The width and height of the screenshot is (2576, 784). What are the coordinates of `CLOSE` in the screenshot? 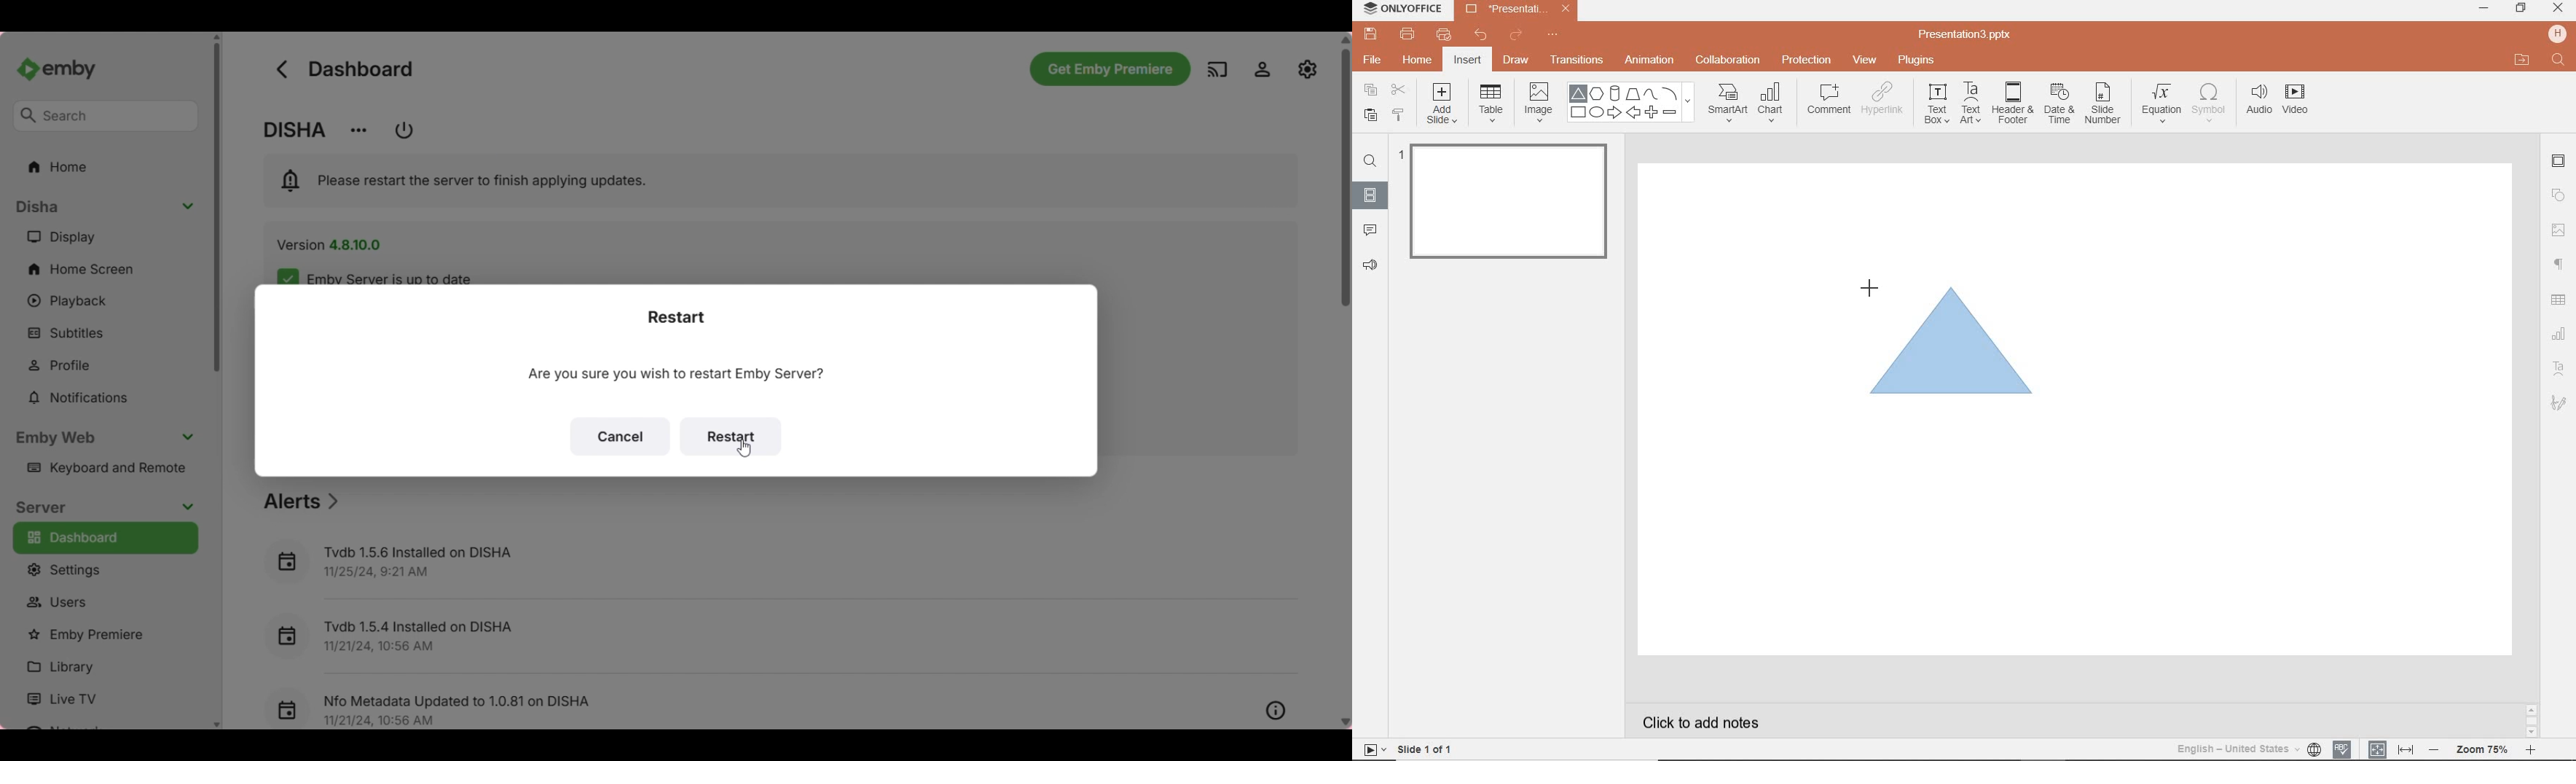 It's located at (2558, 9).